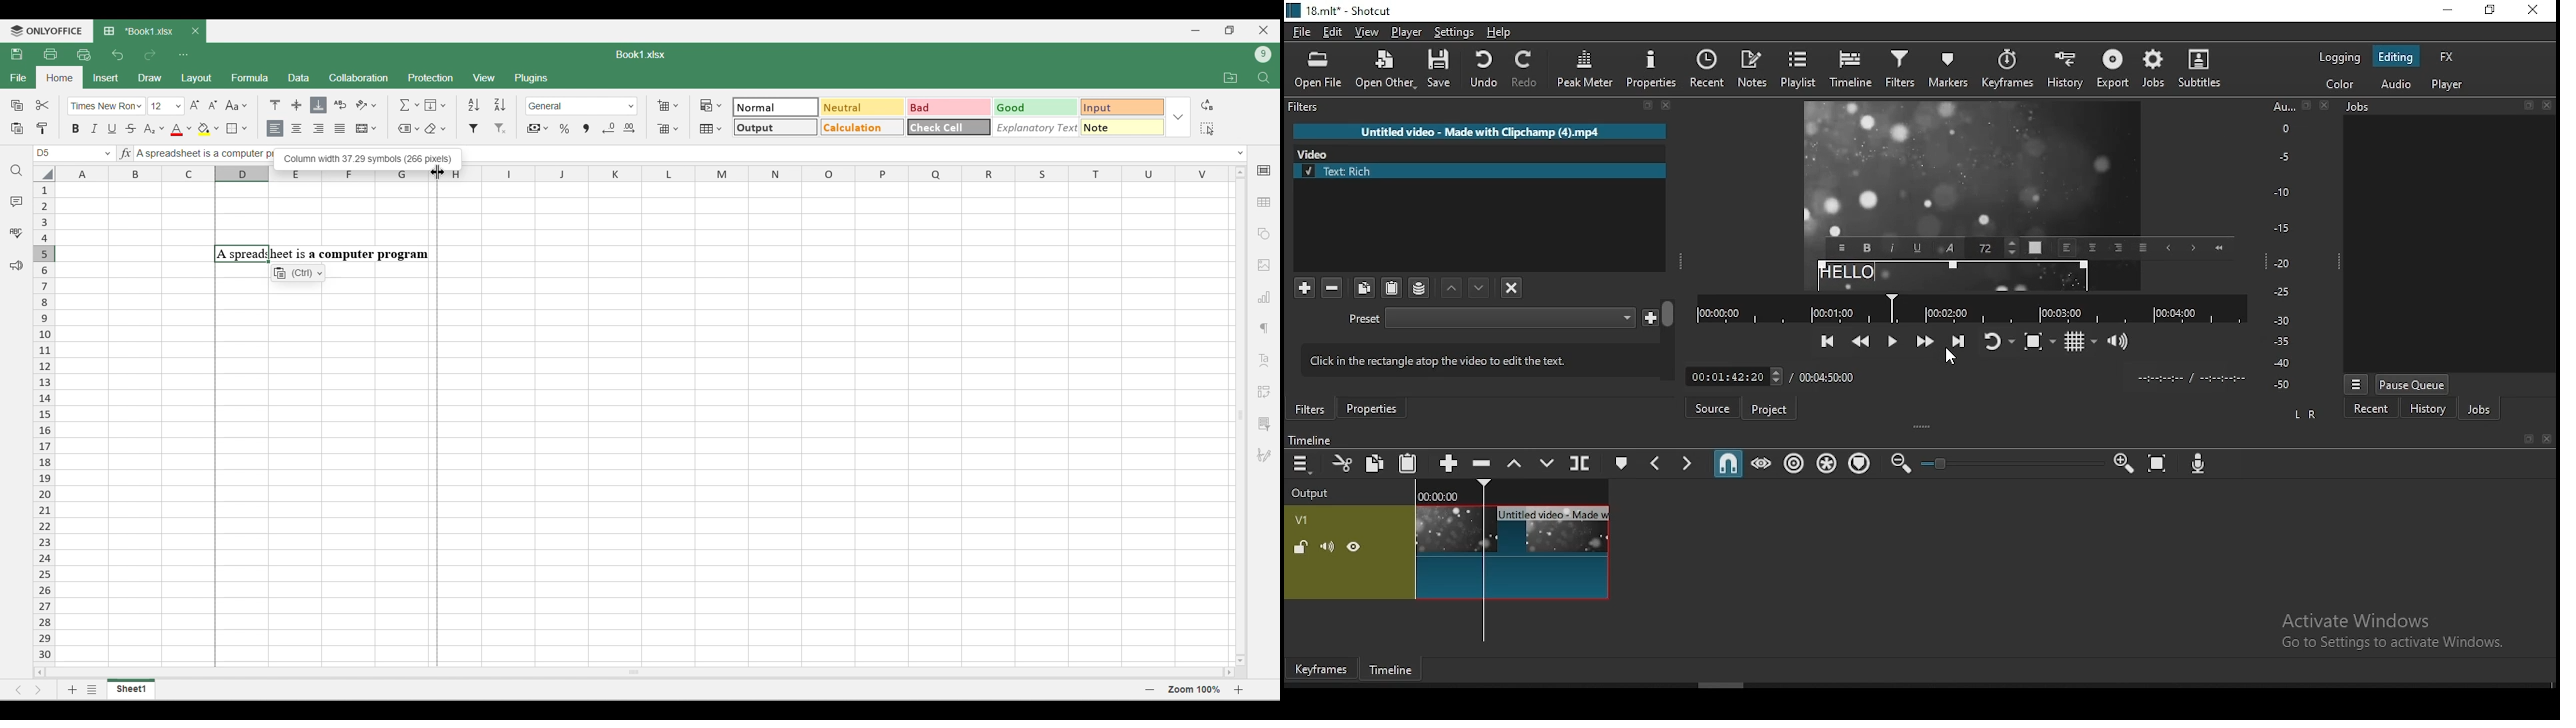 The height and width of the screenshot is (728, 2576). Describe the element at coordinates (1407, 32) in the screenshot. I see `player` at that location.